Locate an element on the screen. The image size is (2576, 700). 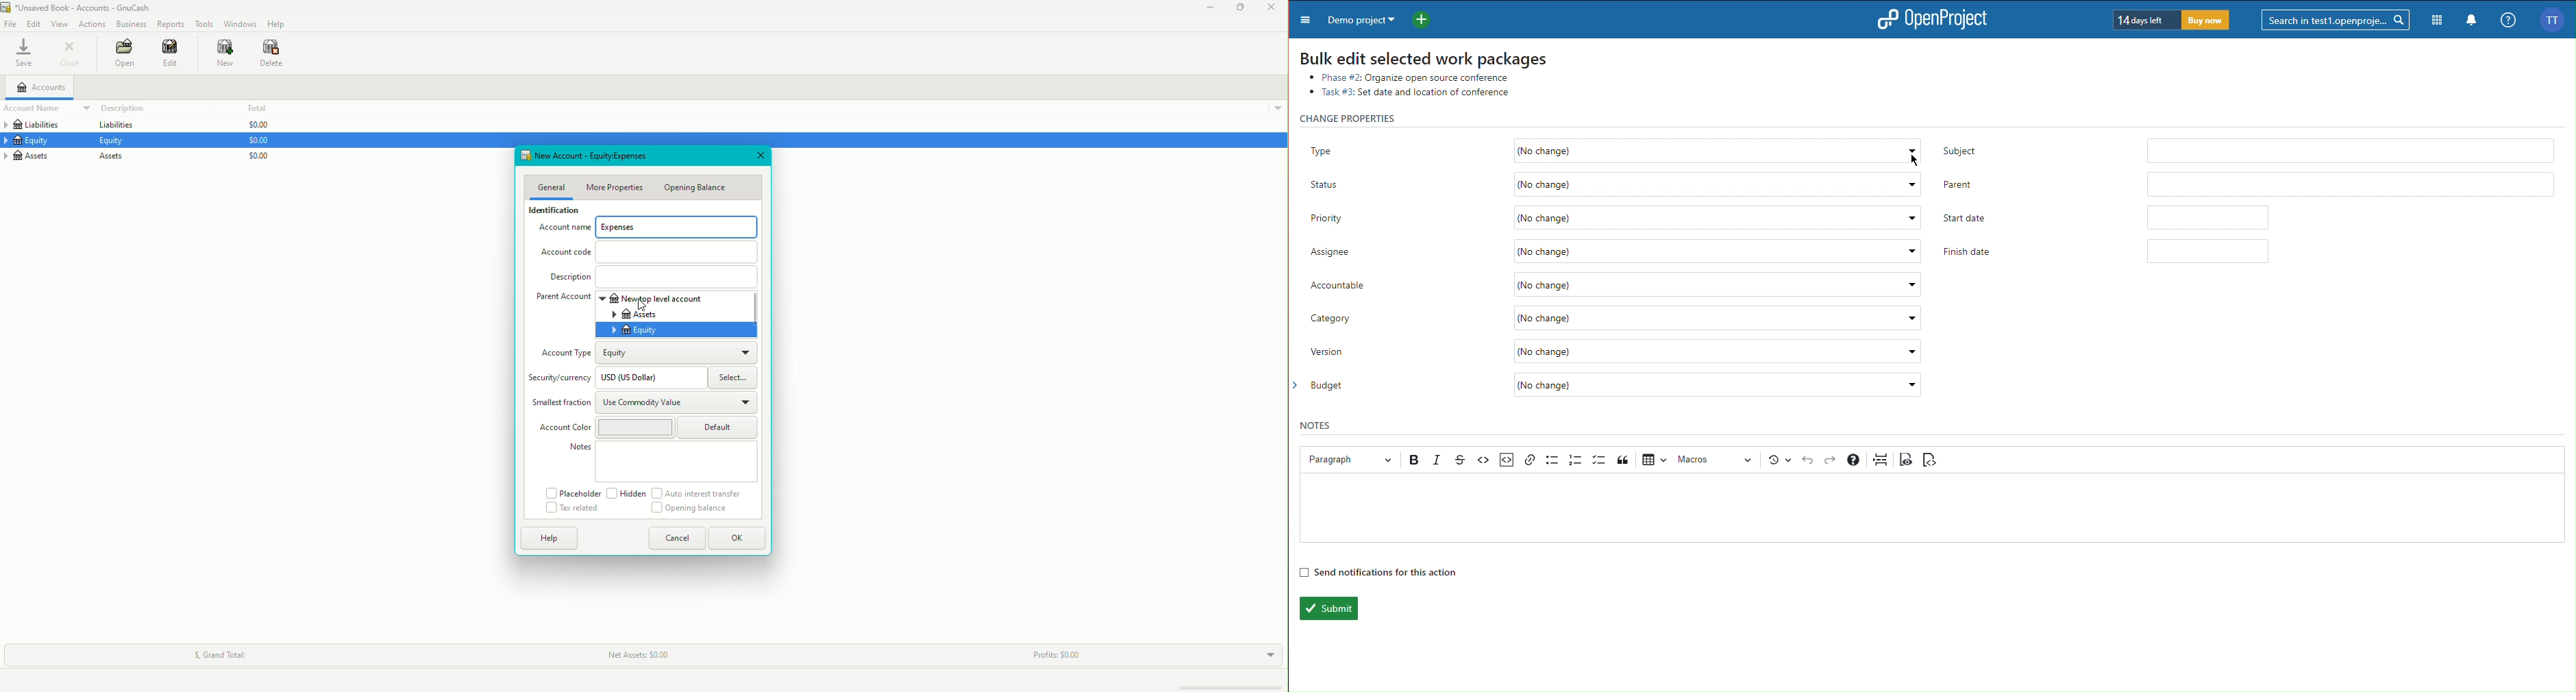
Page View is located at coordinates (1907, 459).